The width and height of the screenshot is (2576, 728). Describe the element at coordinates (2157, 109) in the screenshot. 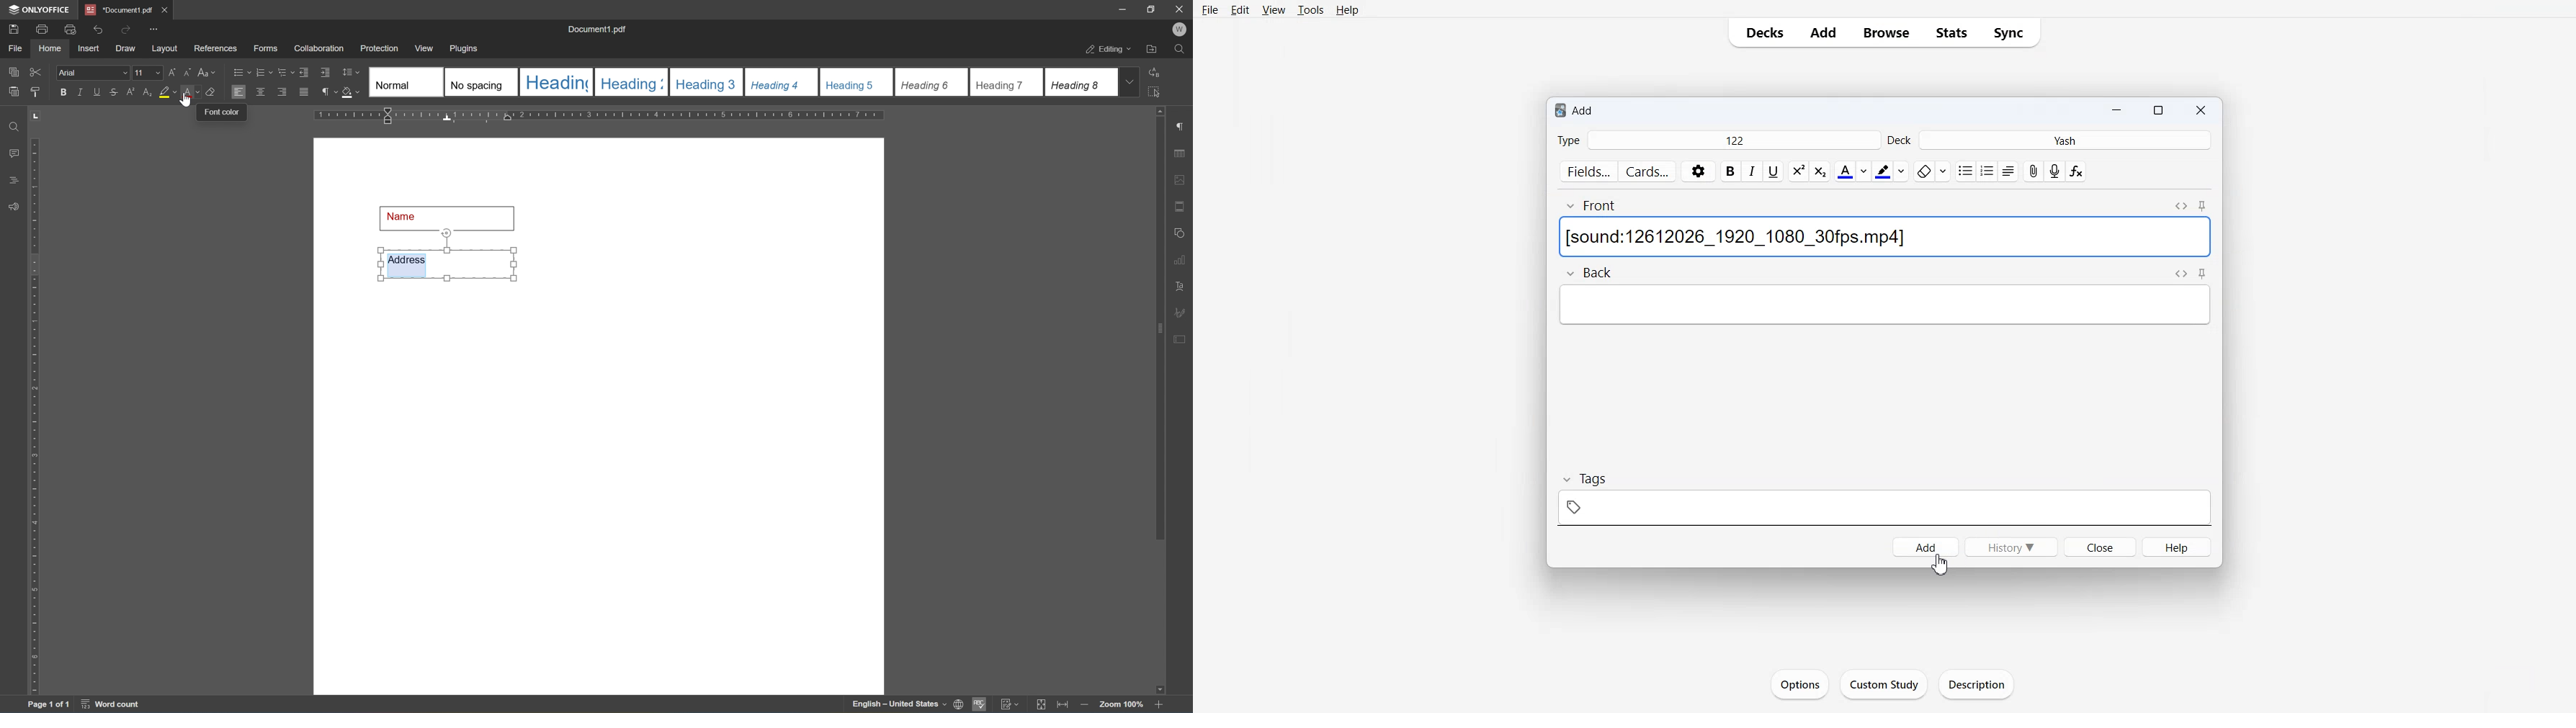

I see `resize` at that location.